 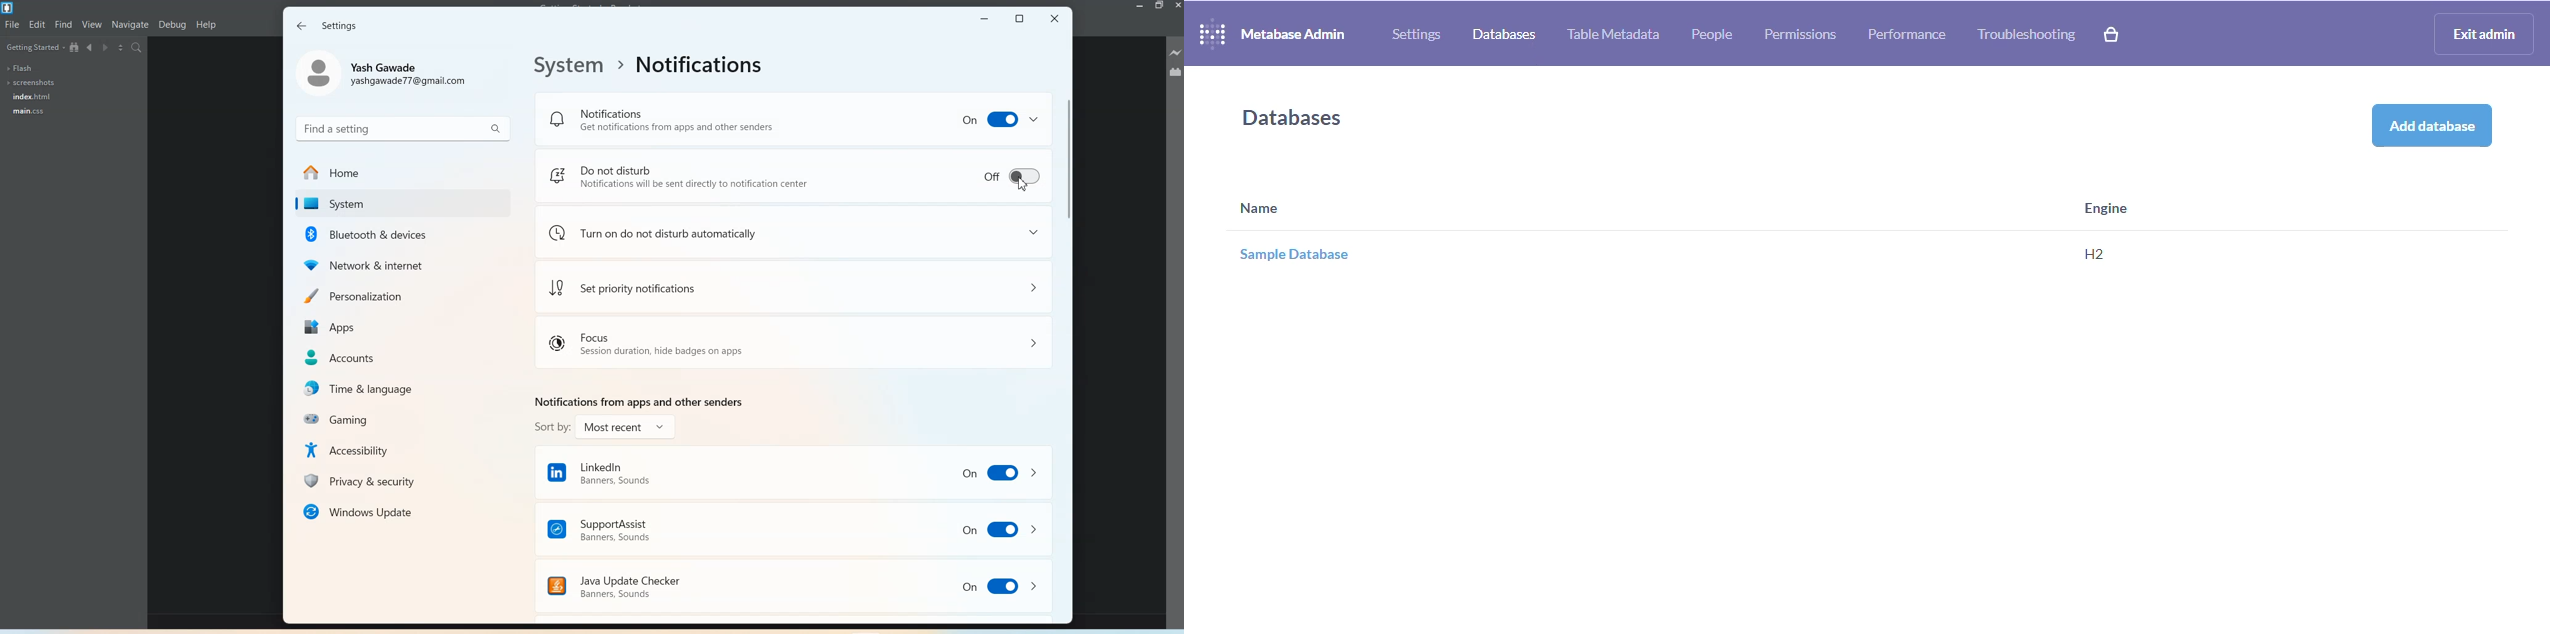 I want to click on Search bar, so click(x=402, y=128).